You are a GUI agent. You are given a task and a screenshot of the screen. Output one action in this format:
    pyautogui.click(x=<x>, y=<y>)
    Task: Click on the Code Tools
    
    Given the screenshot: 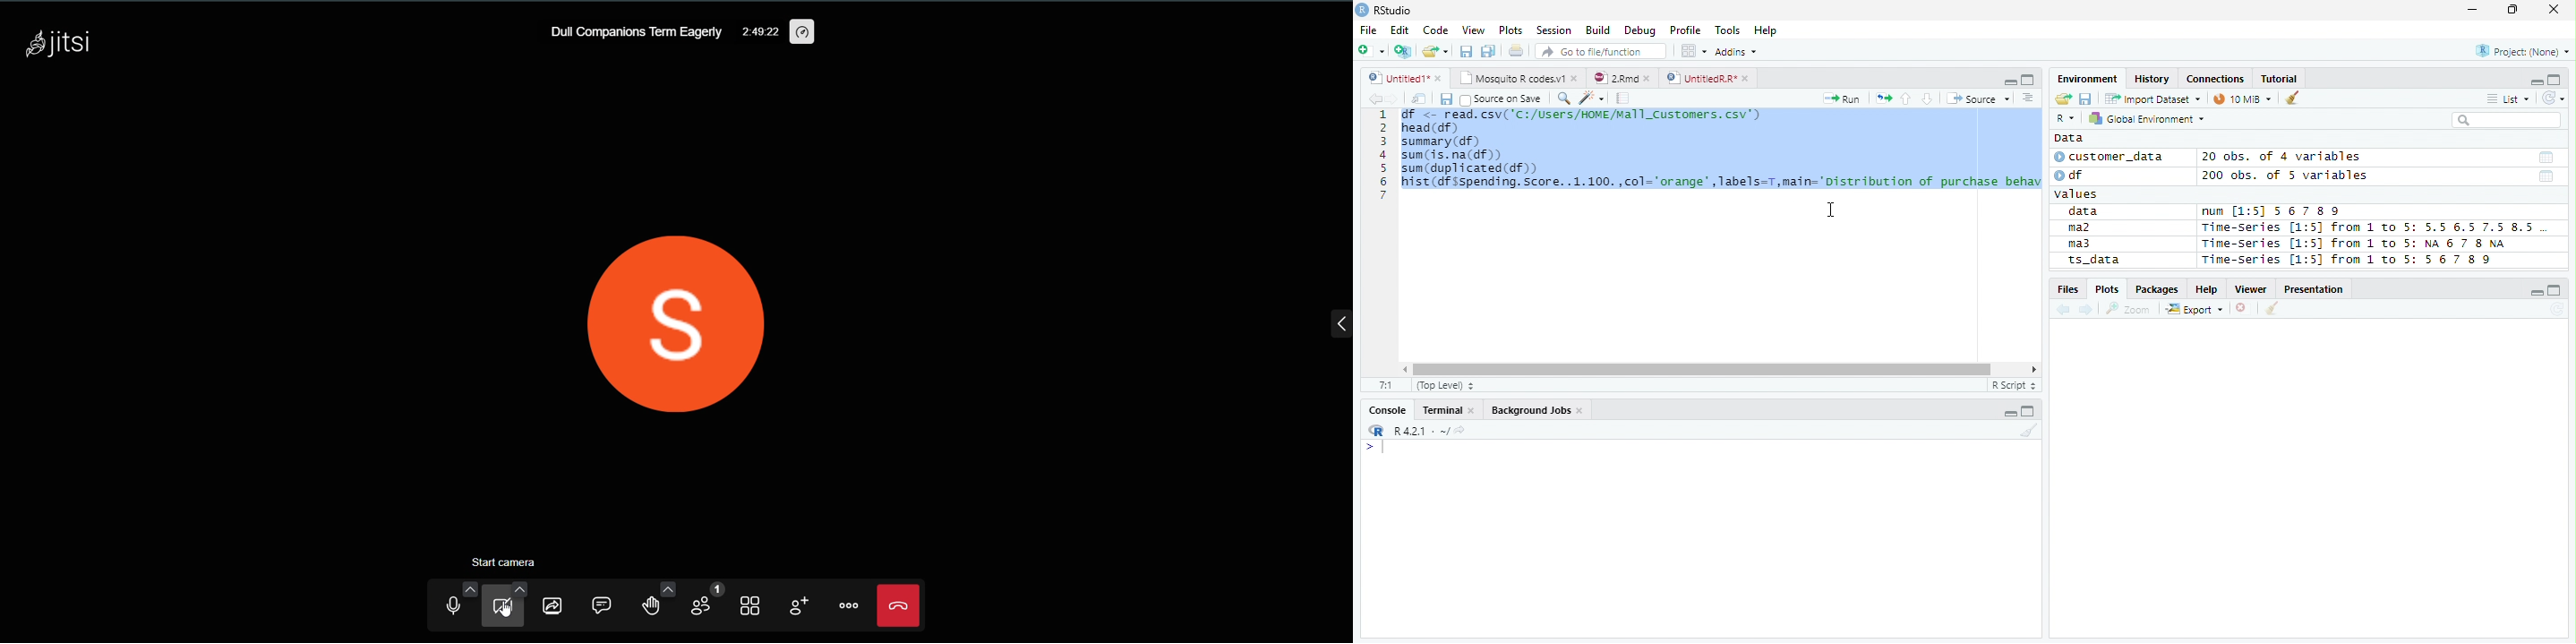 What is the action you would take?
    pyautogui.click(x=1591, y=99)
    